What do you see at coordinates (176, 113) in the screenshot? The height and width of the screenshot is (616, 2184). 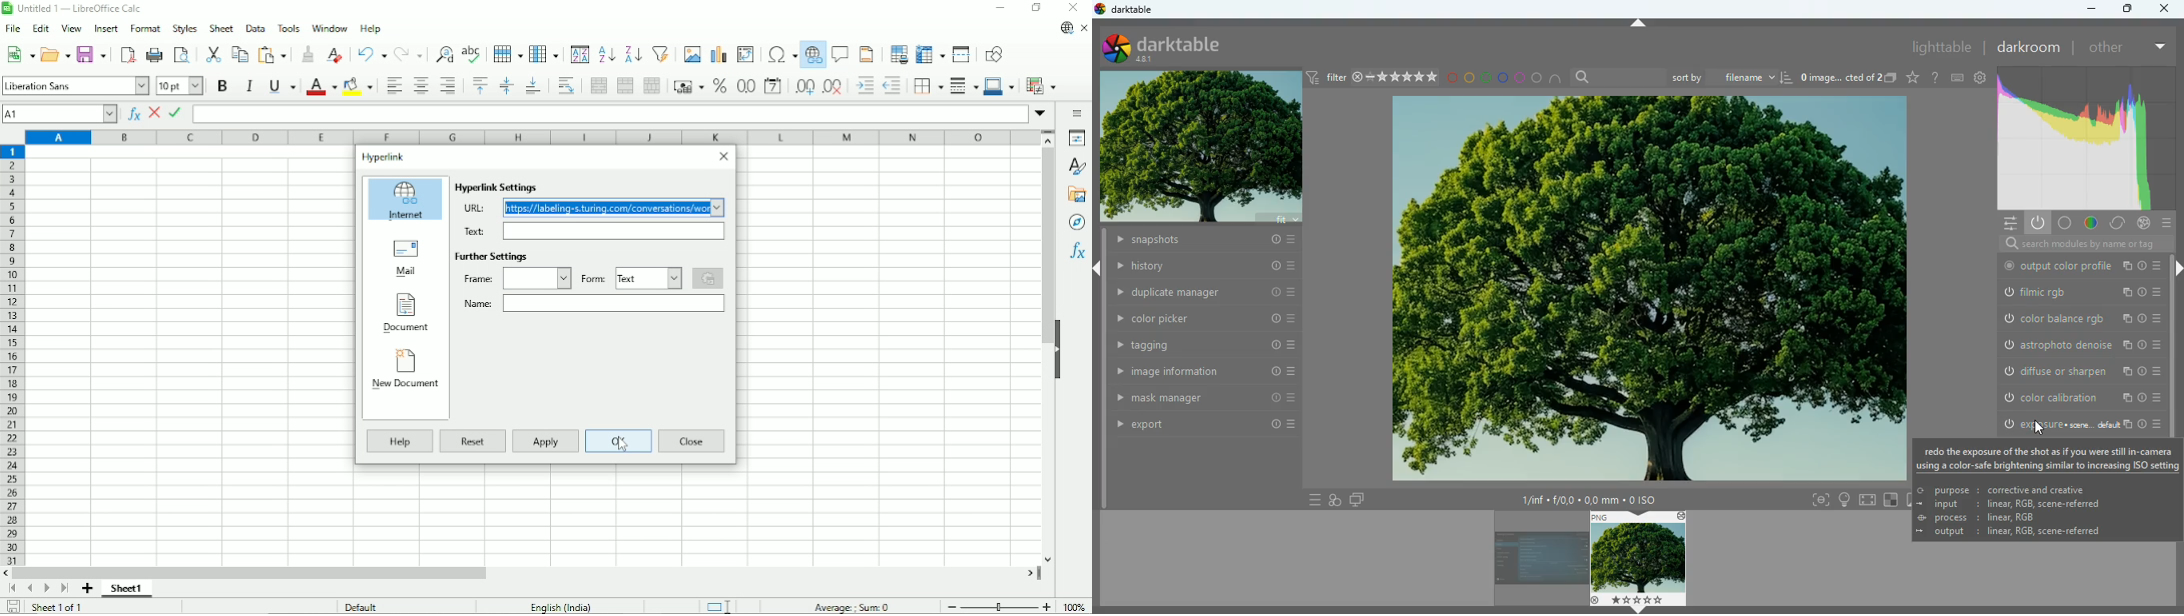 I see `Accept` at bounding box center [176, 113].